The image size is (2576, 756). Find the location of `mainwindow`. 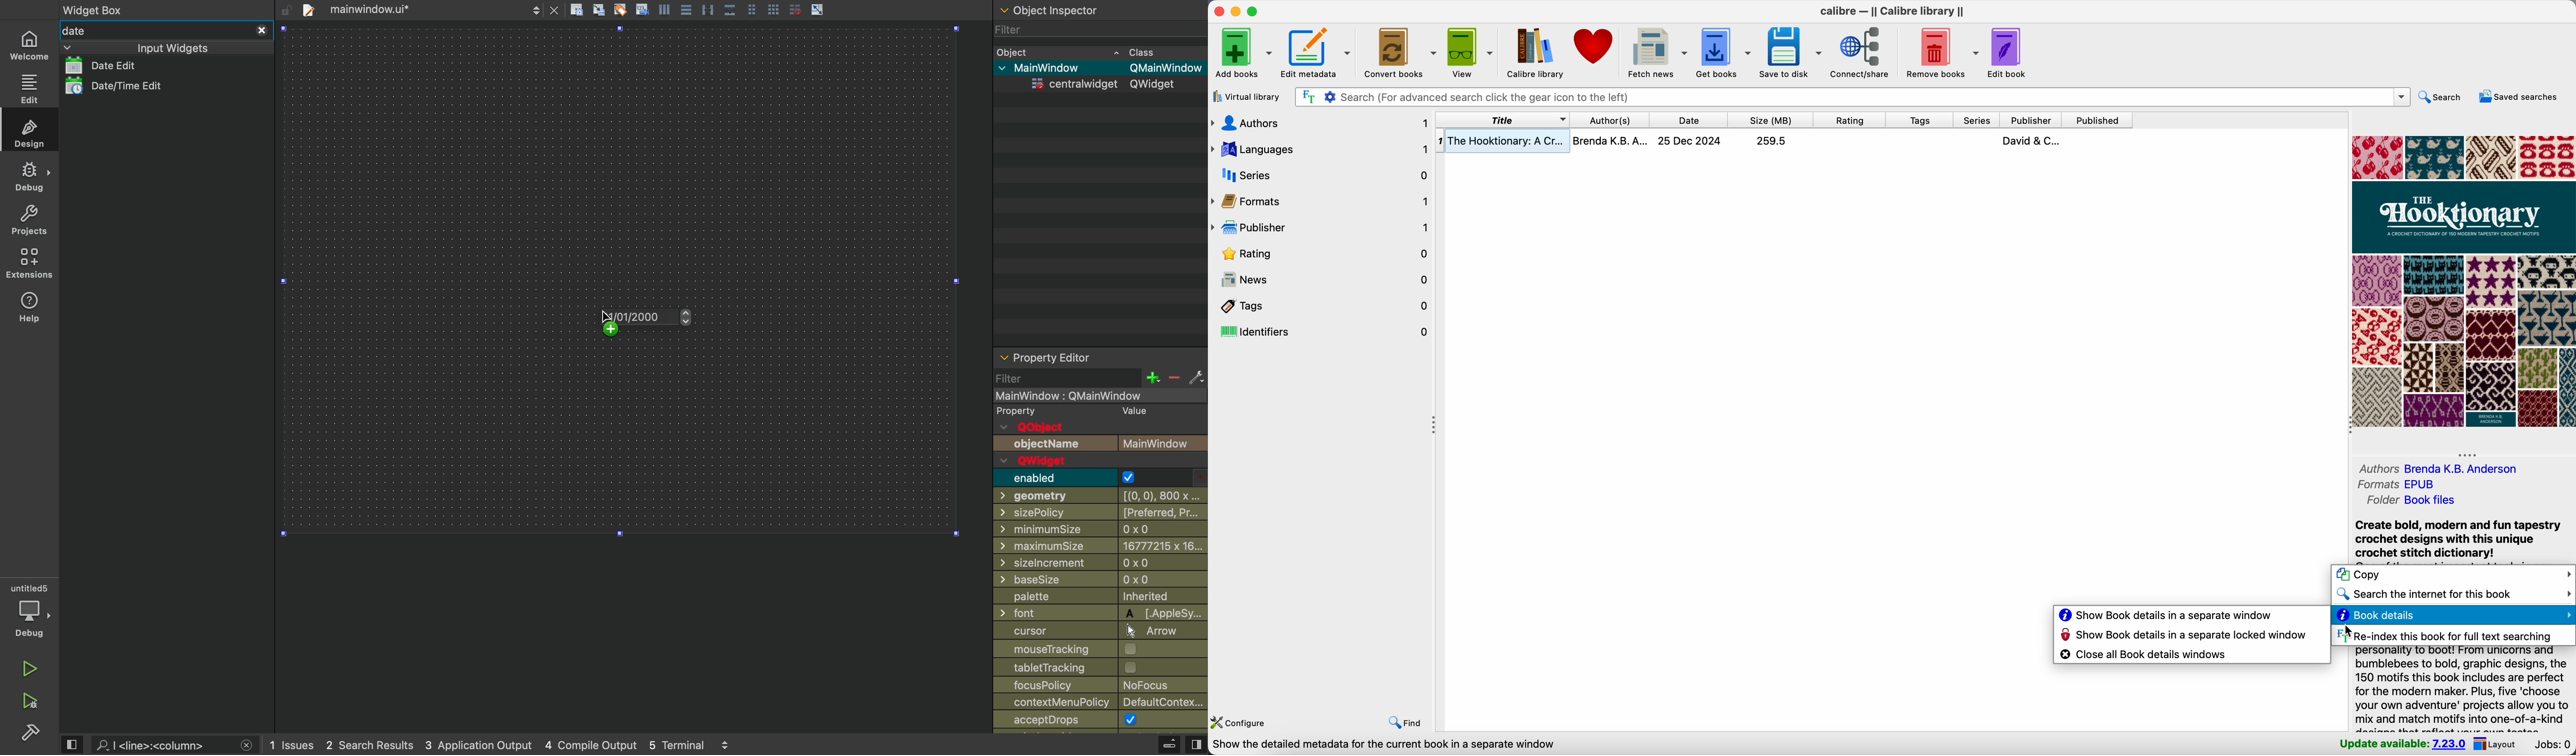

mainwindow is located at coordinates (1098, 395).